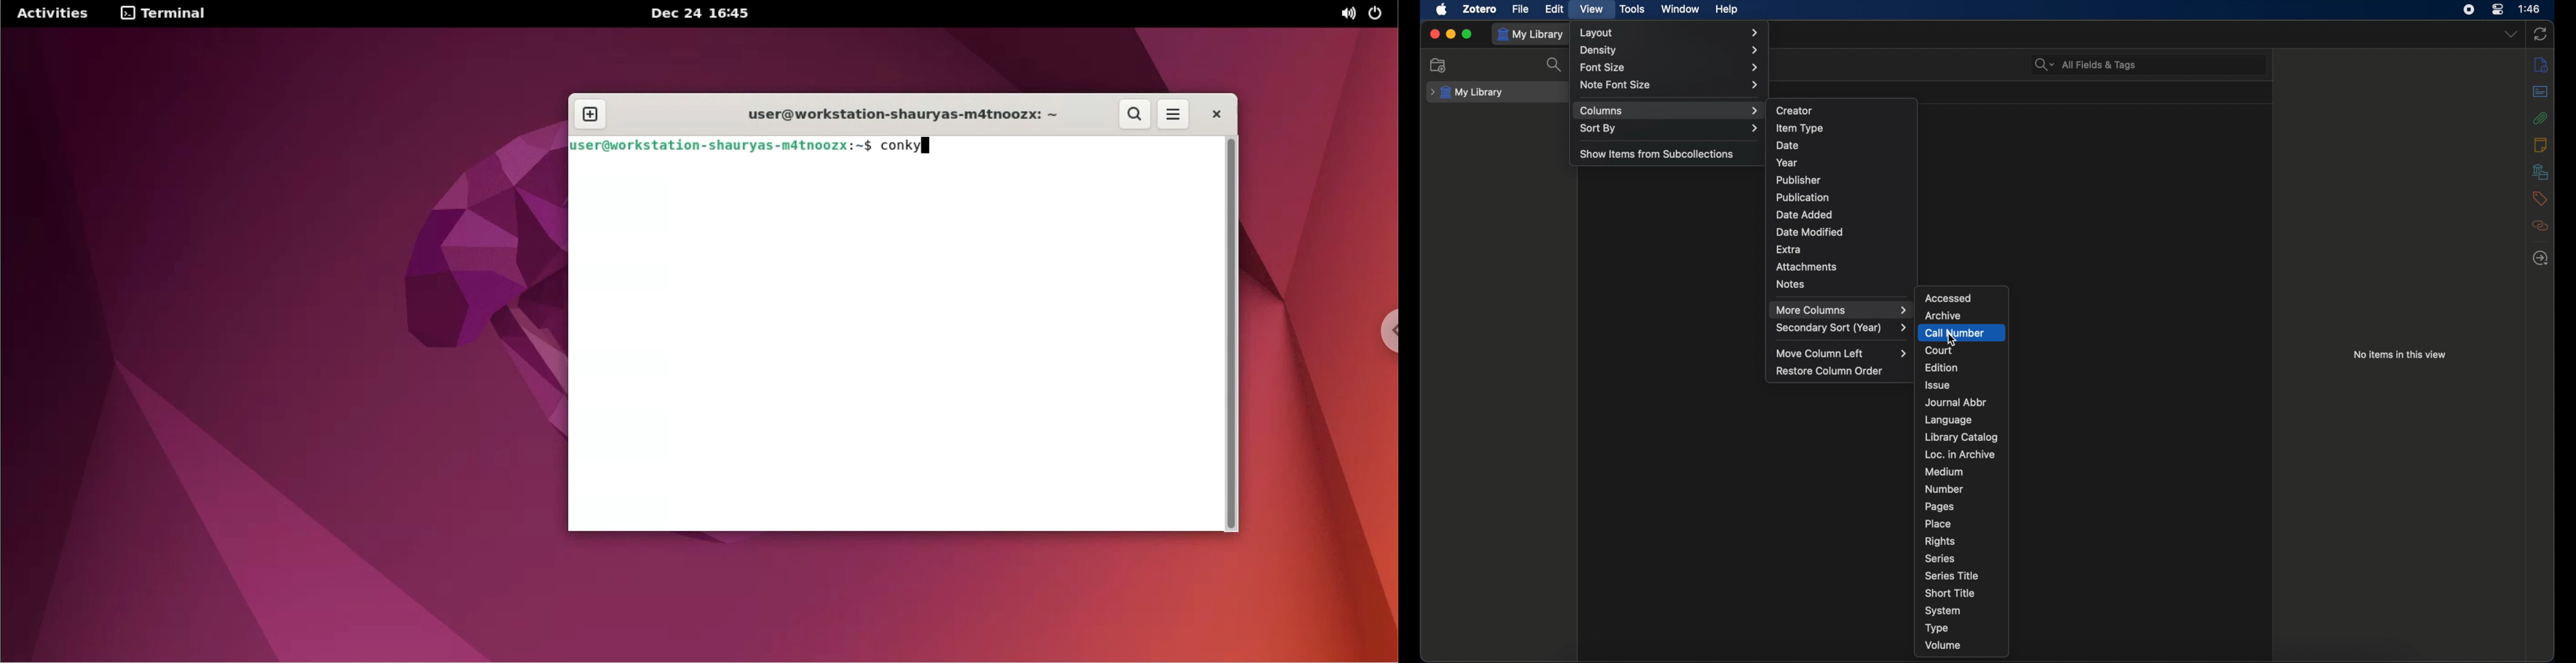 The height and width of the screenshot is (672, 2576). I want to click on info, so click(2541, 64).